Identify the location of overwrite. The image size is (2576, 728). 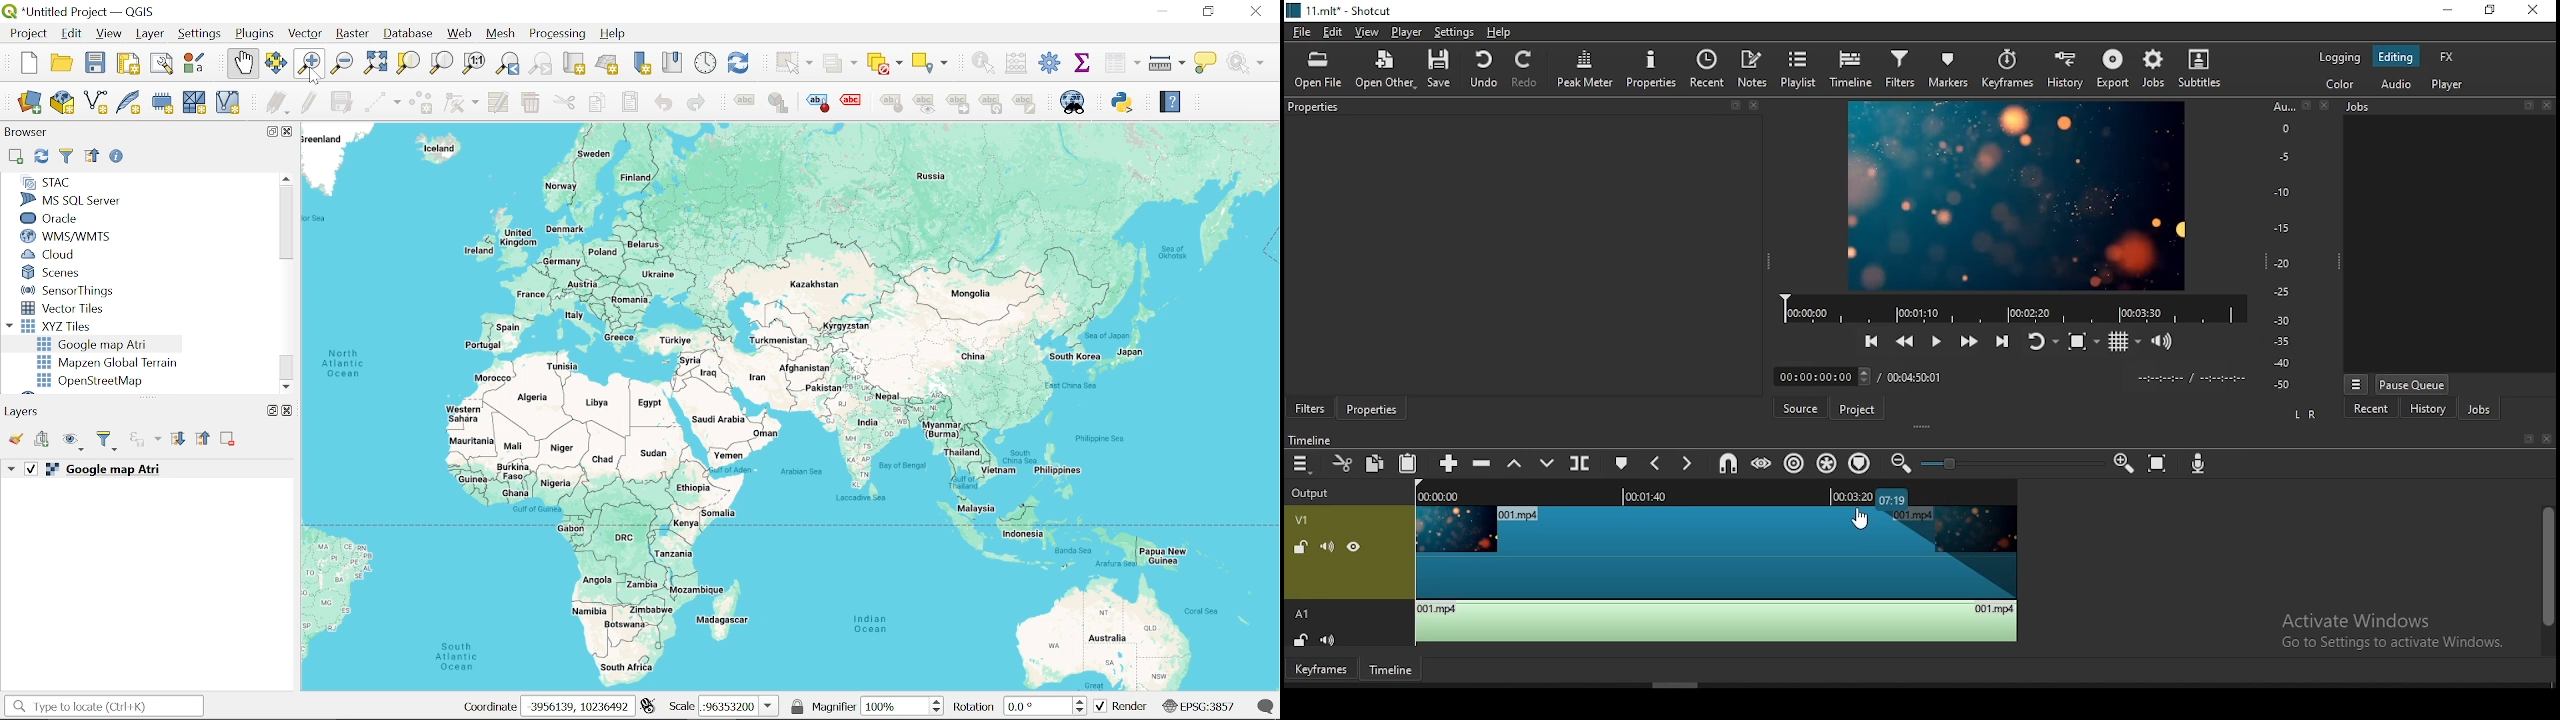
(1547, 462).